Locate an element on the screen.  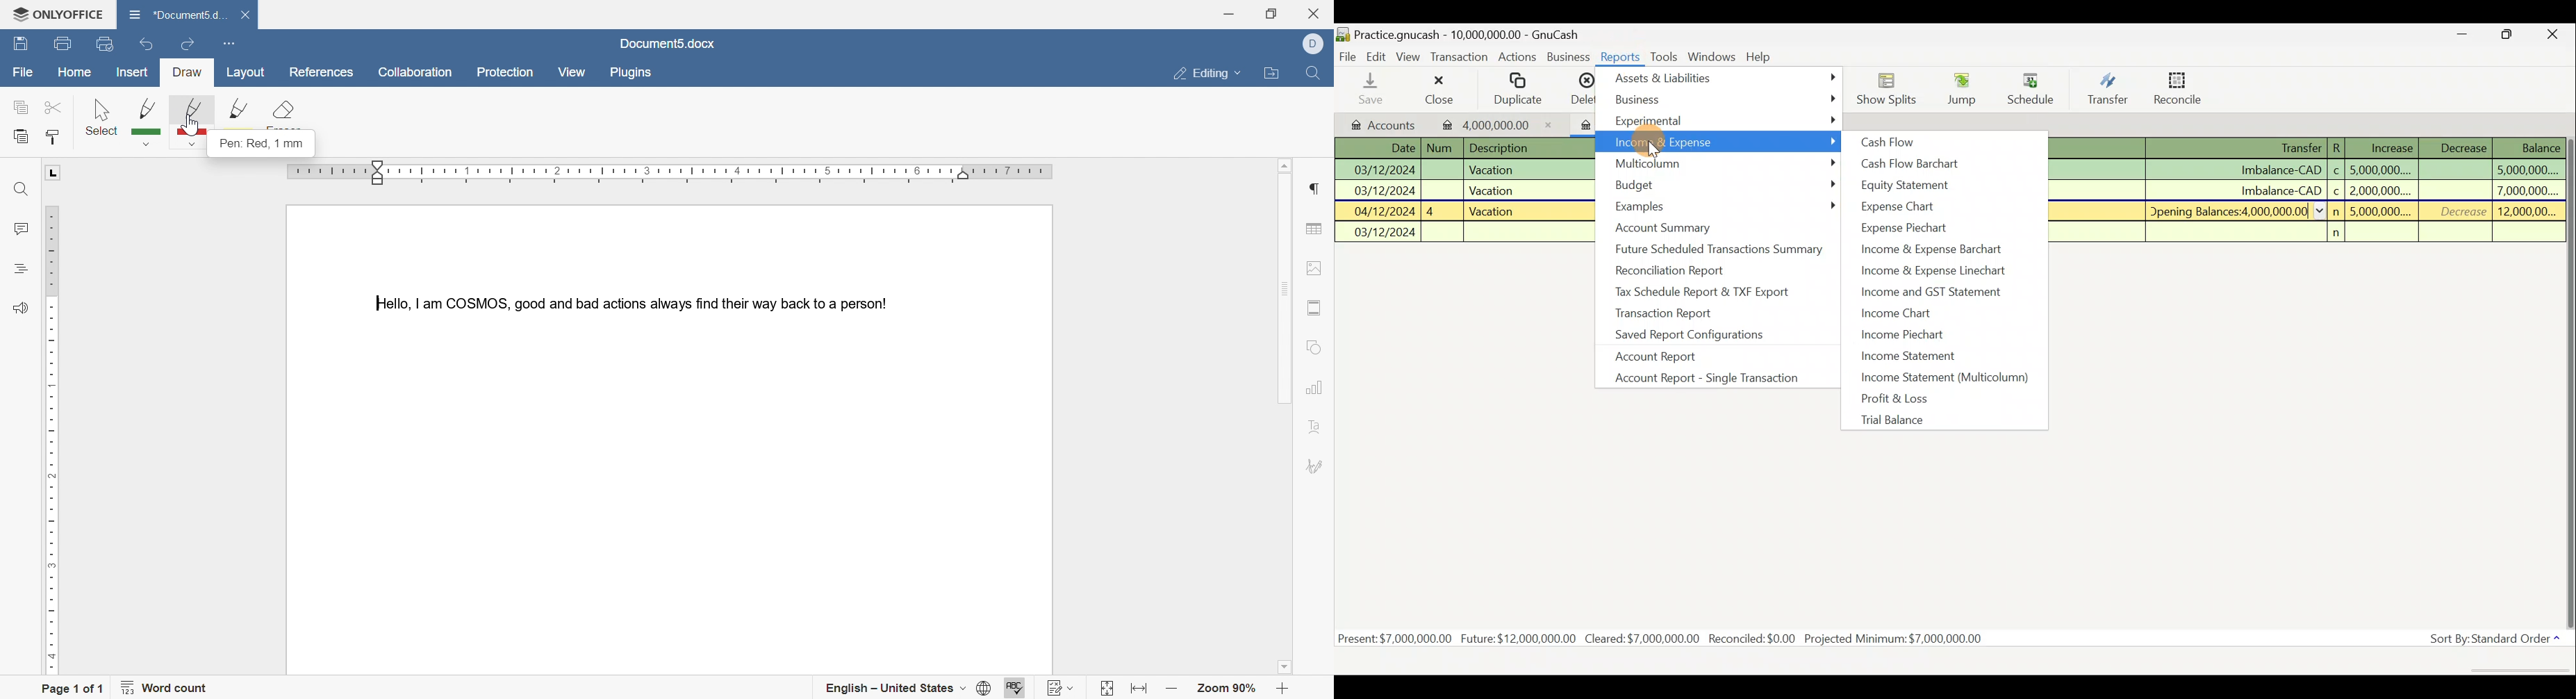
save is located at coordinates (21, 45).